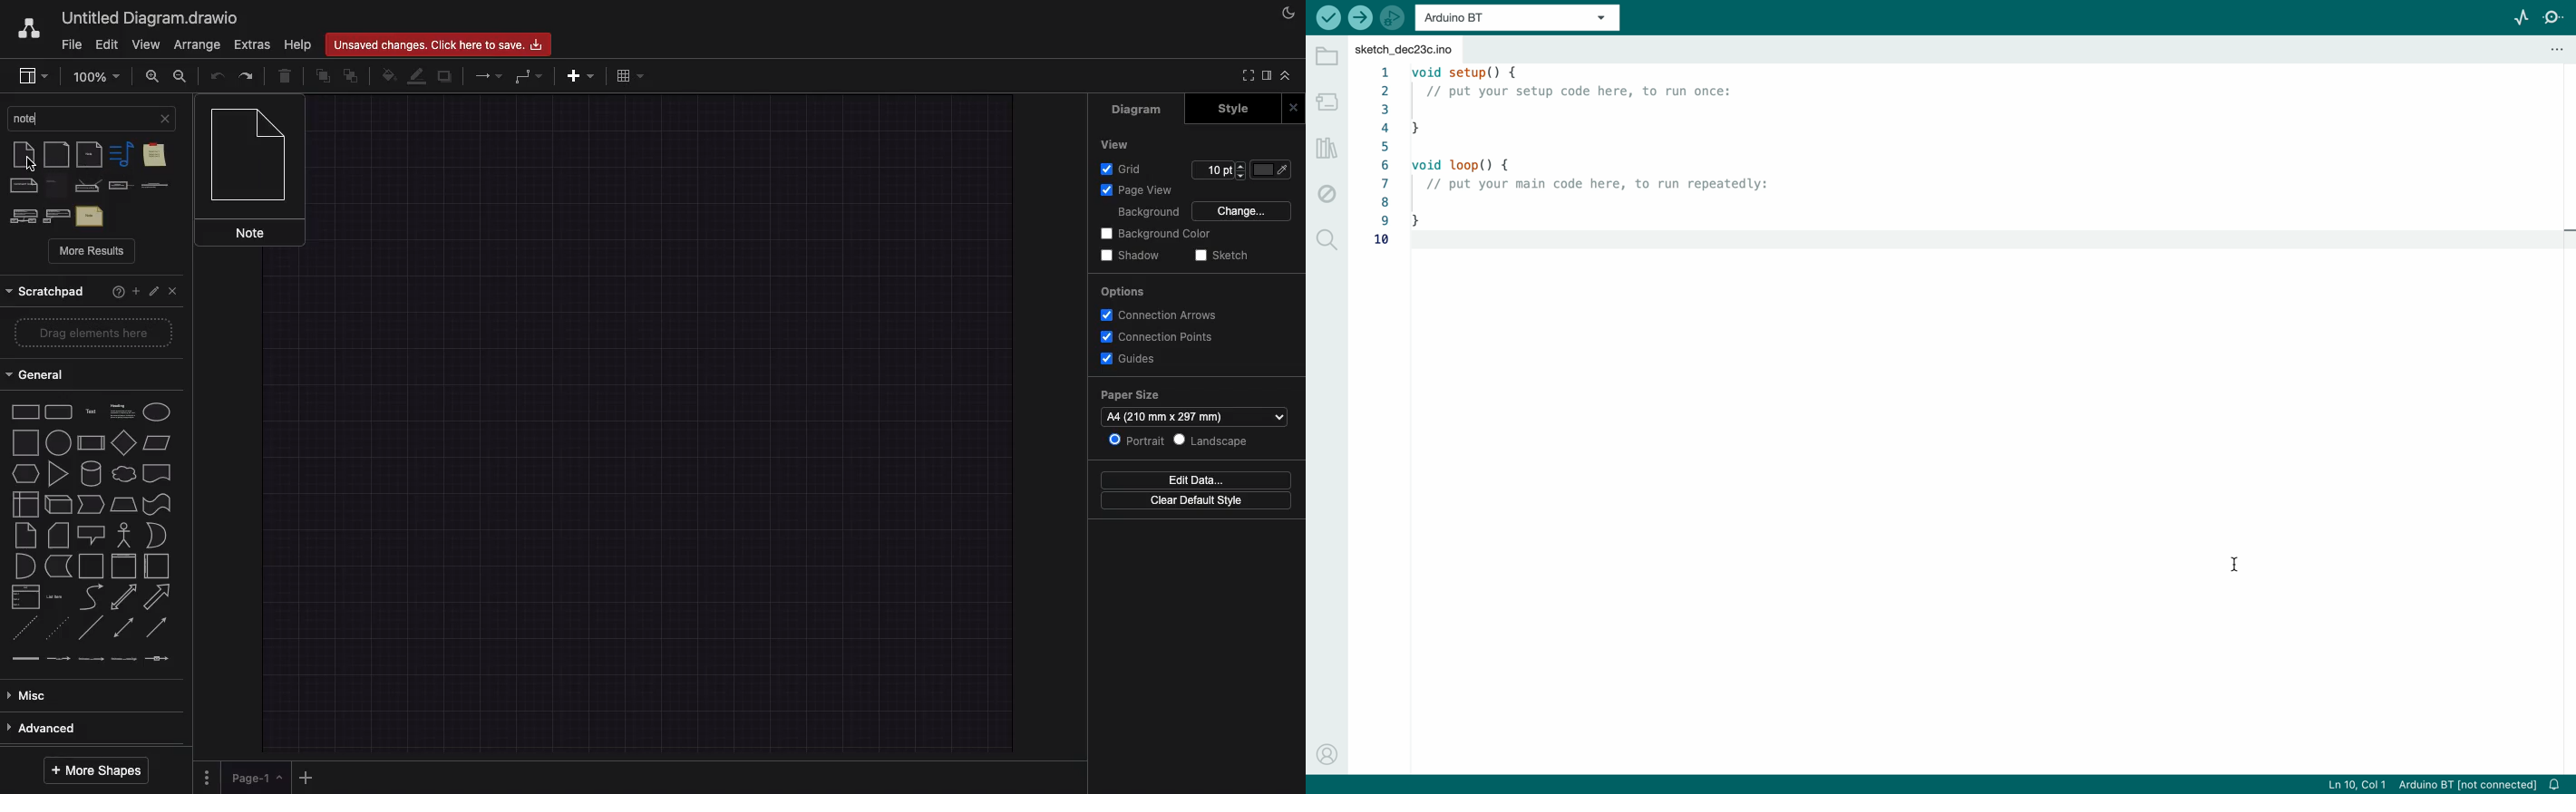  I want to click on general, so click(85, 372).